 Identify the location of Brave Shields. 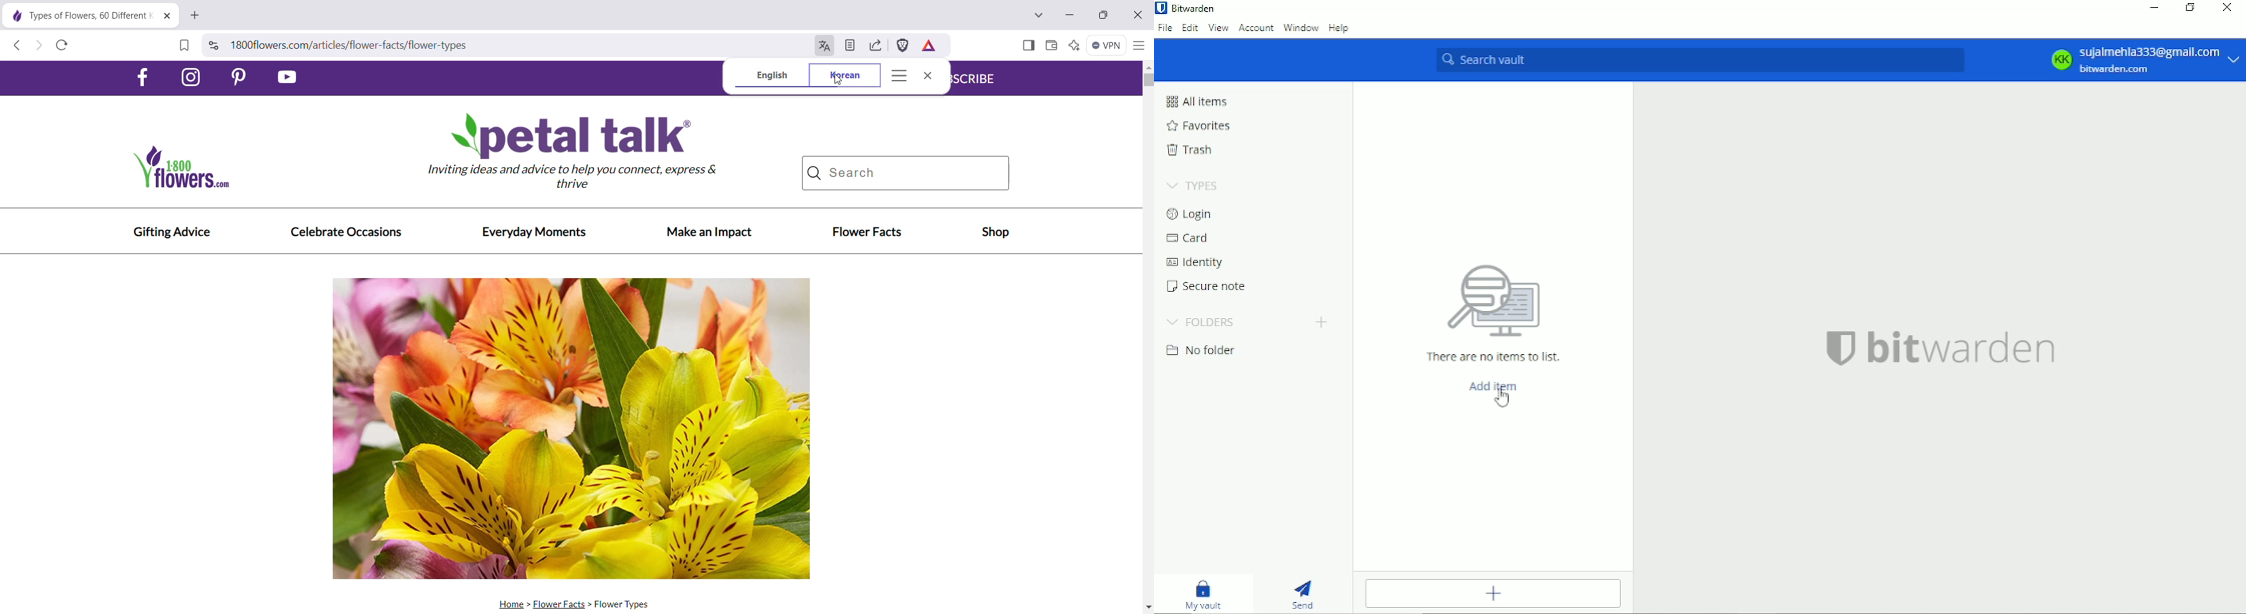
(902, 46).